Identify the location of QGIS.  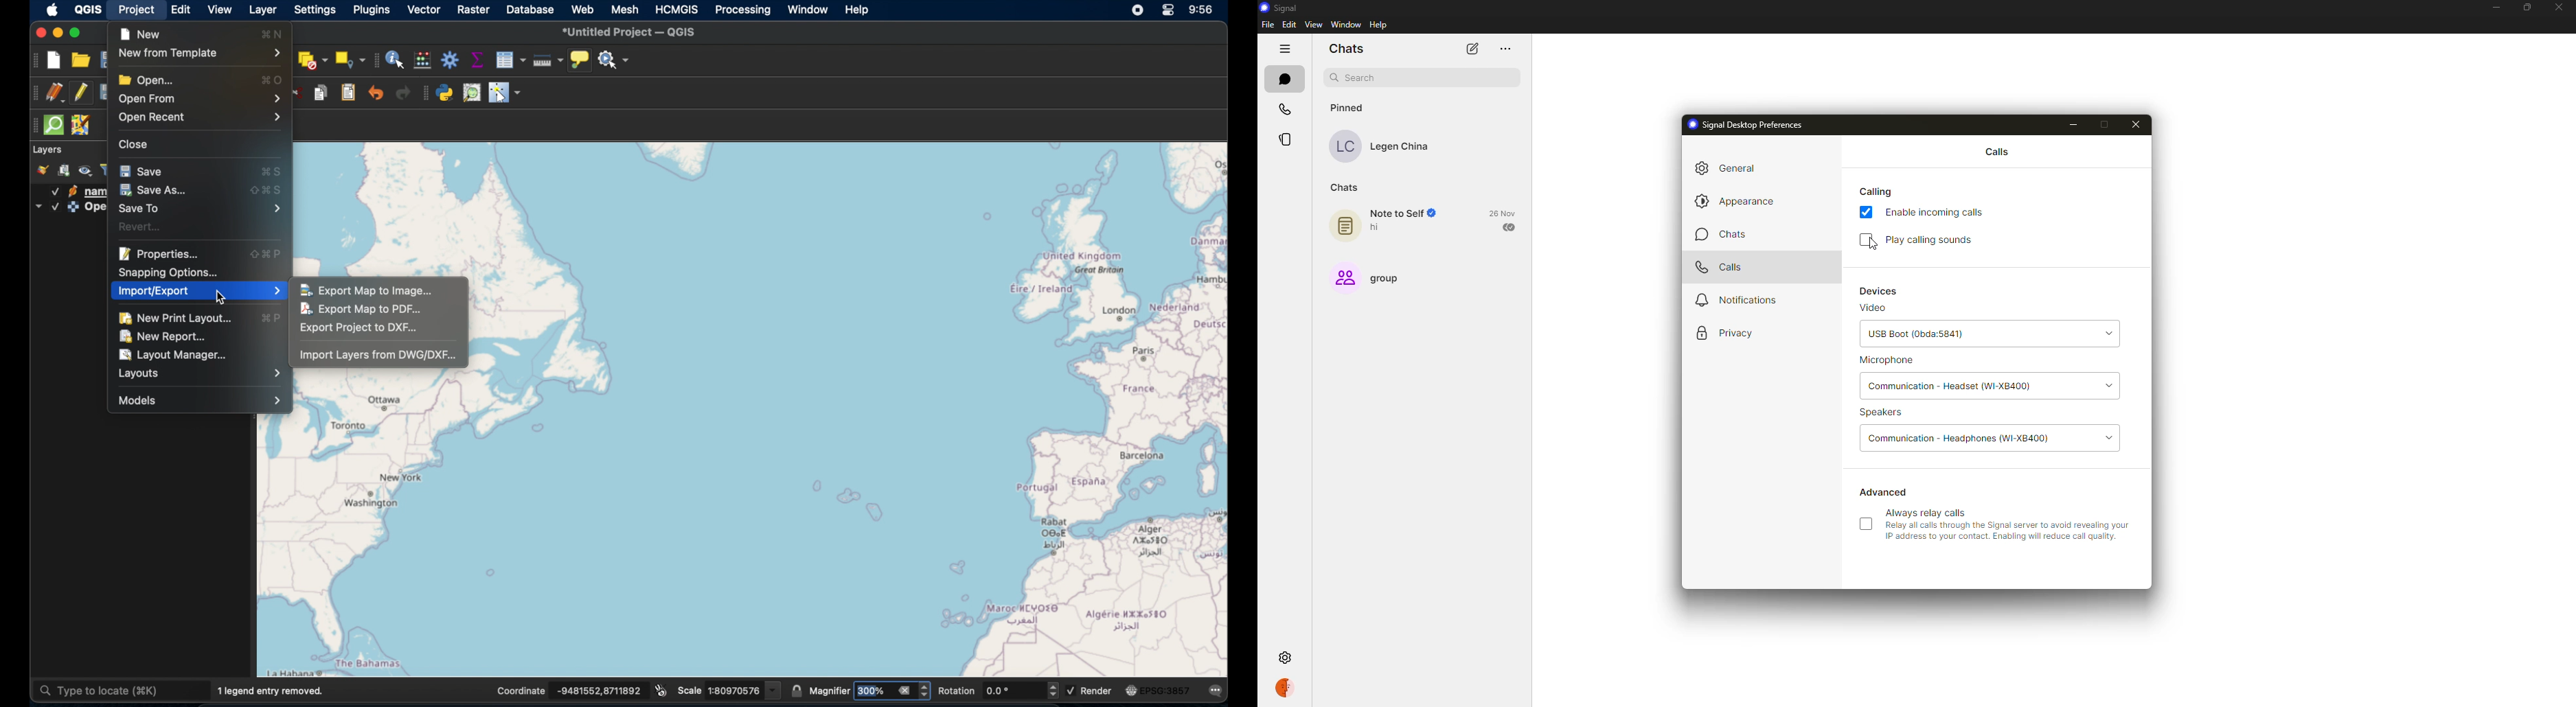
(88, 10).